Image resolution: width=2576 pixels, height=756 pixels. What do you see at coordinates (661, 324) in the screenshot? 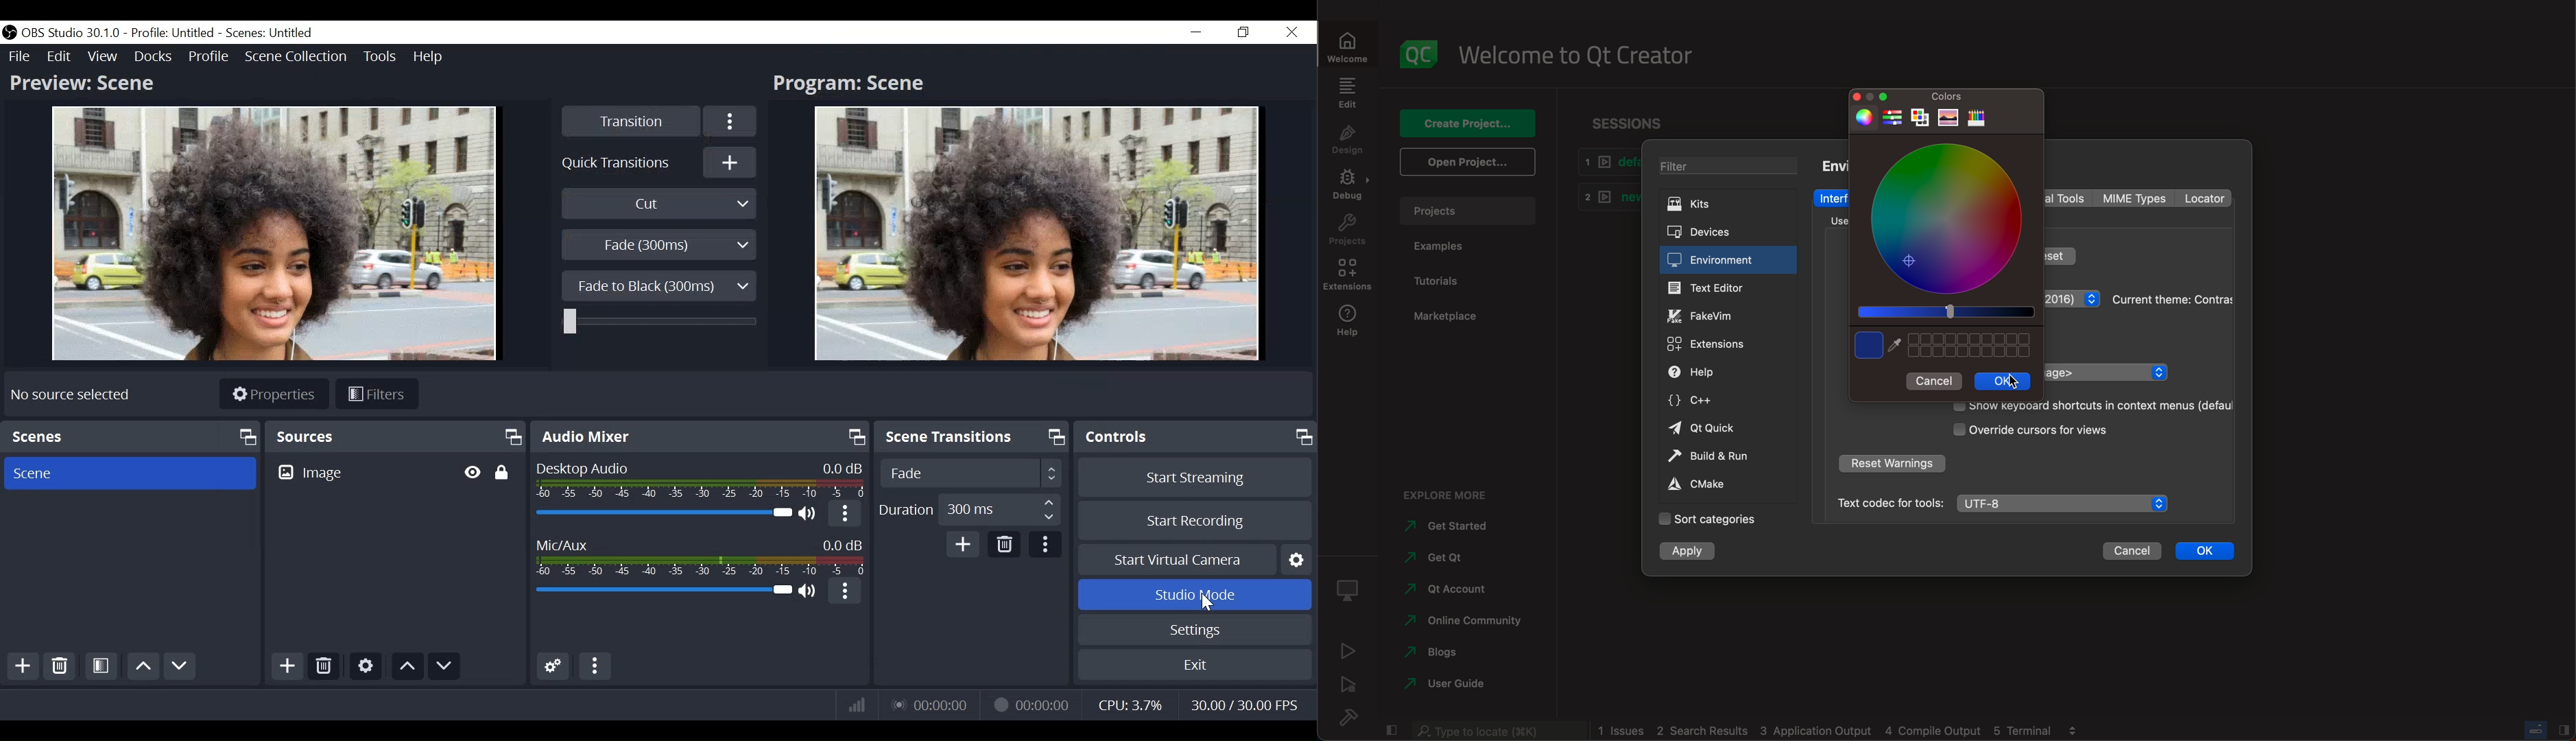
I see `Slider` at bounding box center [661, 324].